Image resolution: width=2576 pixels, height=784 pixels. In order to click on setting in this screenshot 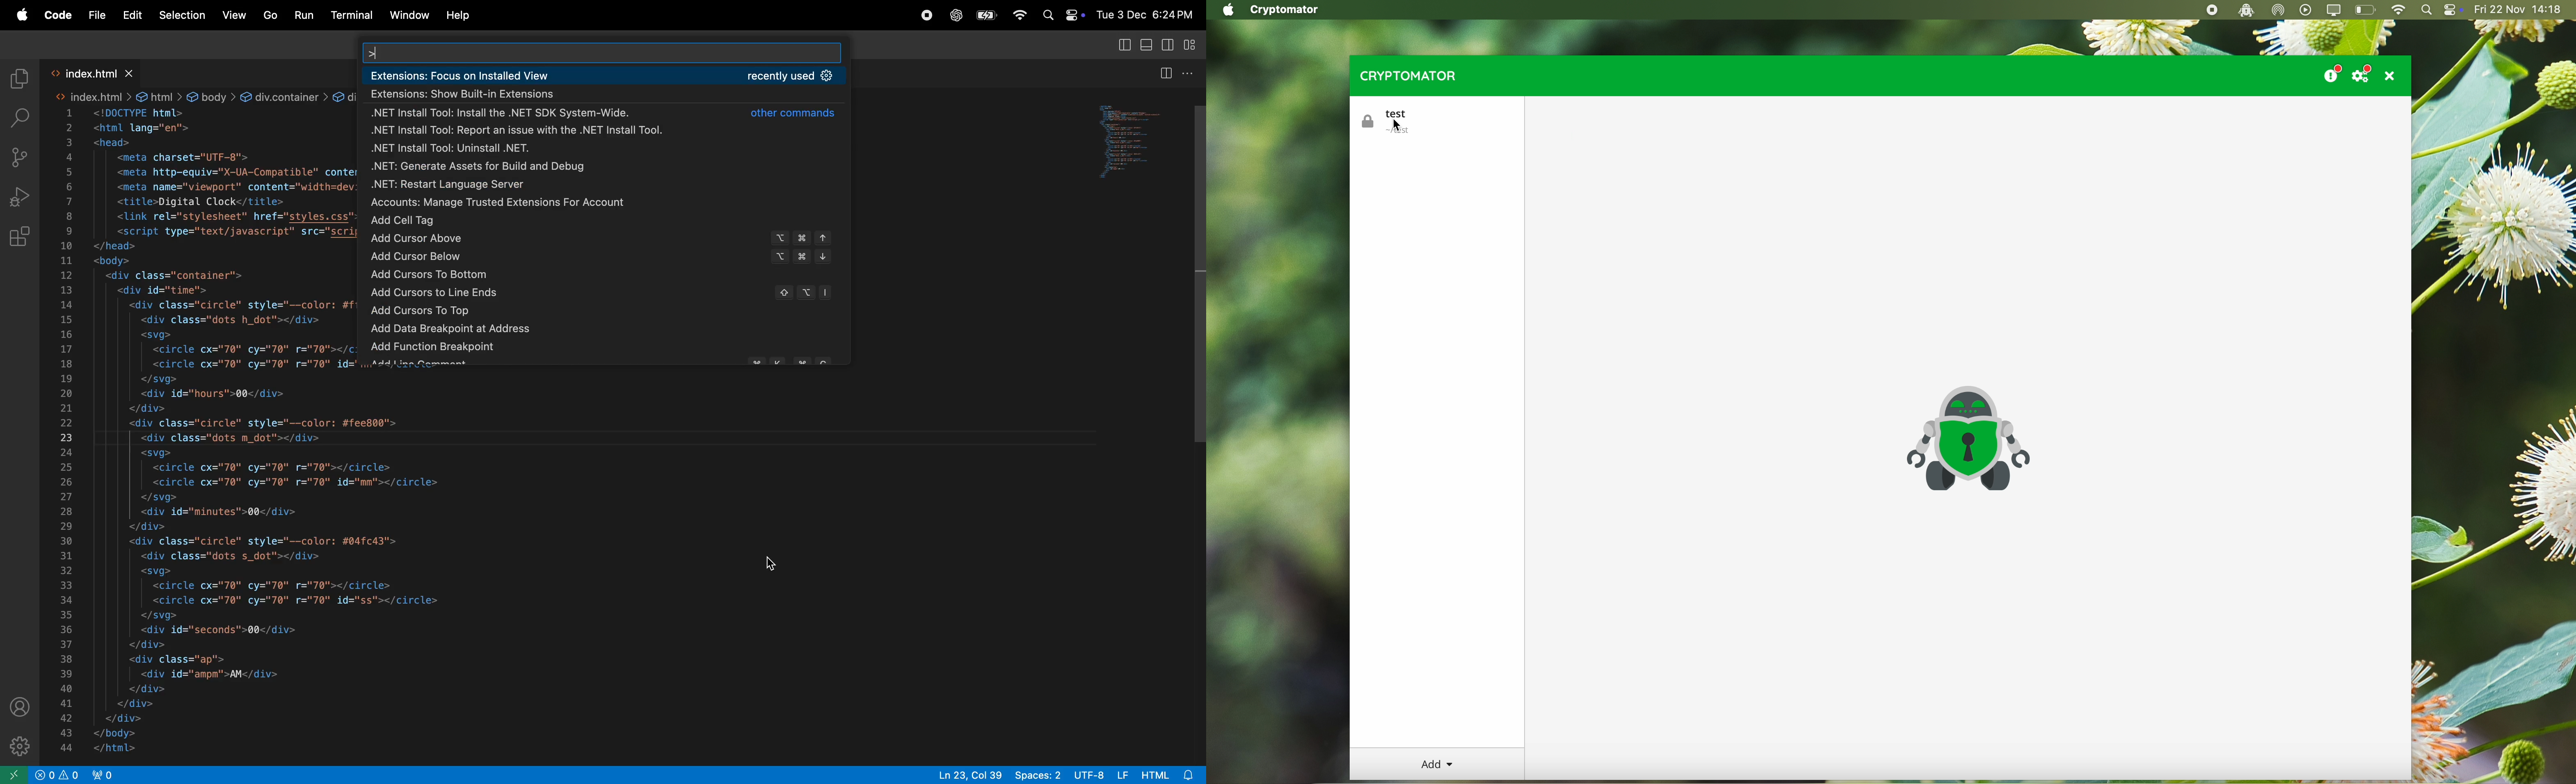, I will do `click(16, 745)`.